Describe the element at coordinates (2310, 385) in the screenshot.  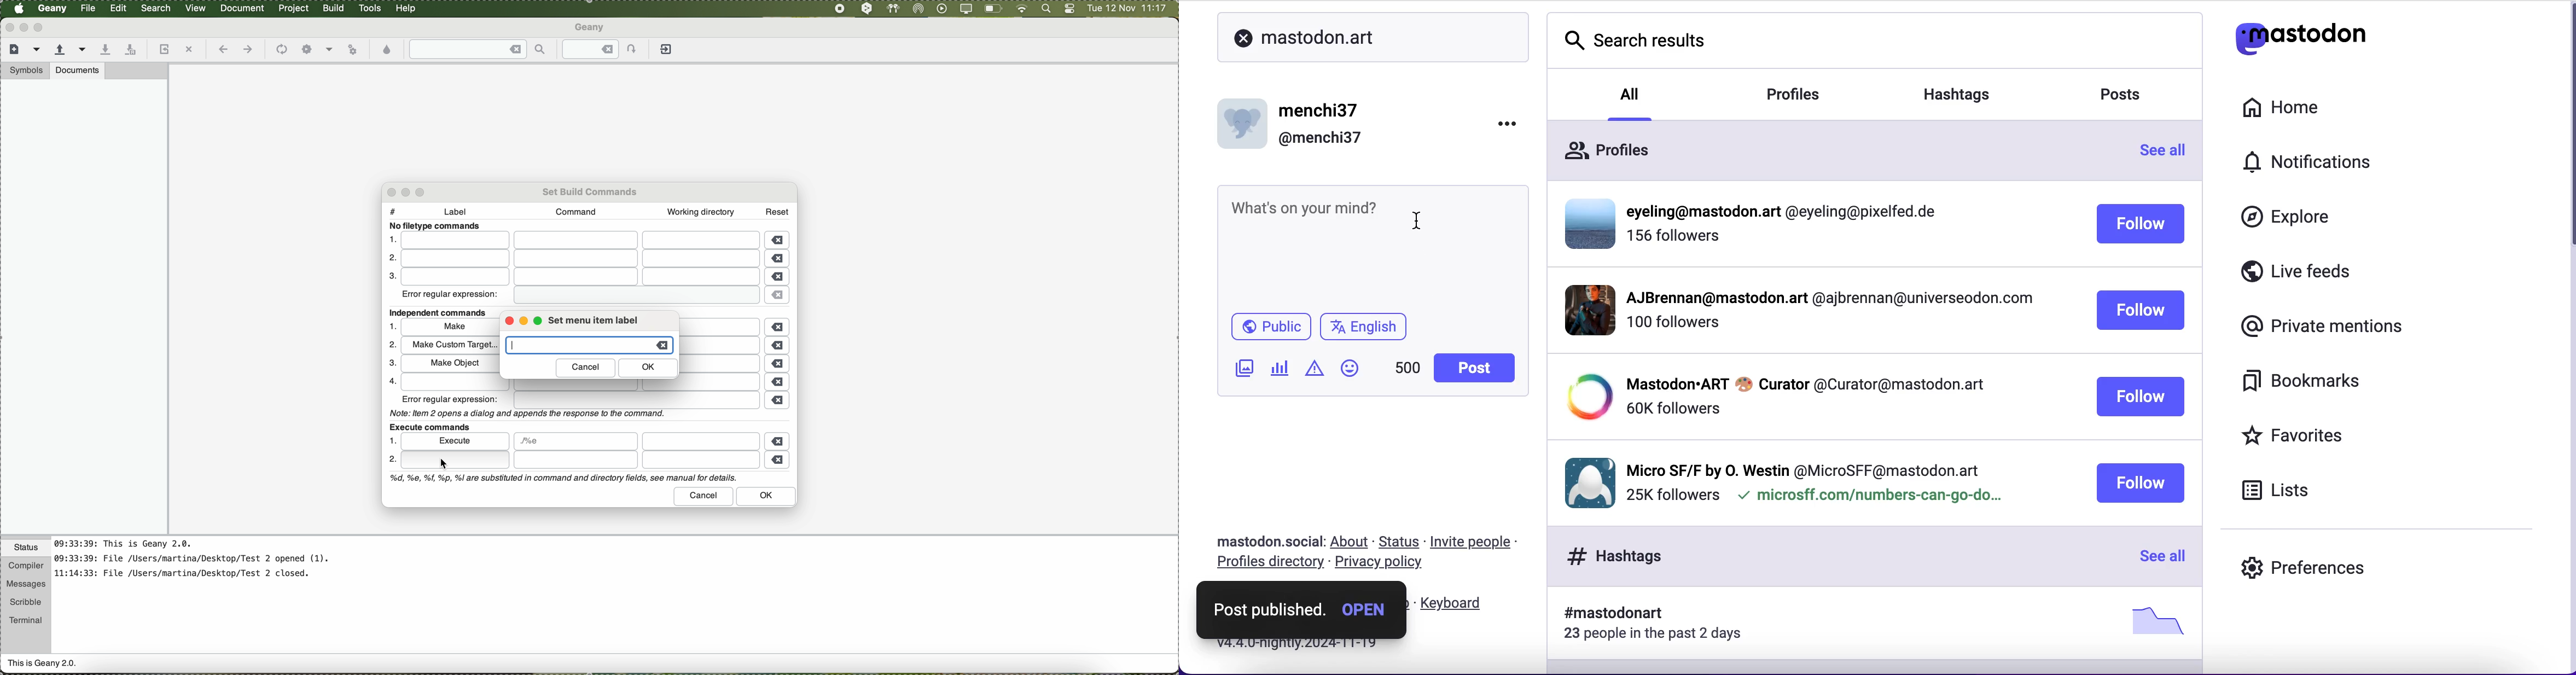
I see `bookmarks` at that location.